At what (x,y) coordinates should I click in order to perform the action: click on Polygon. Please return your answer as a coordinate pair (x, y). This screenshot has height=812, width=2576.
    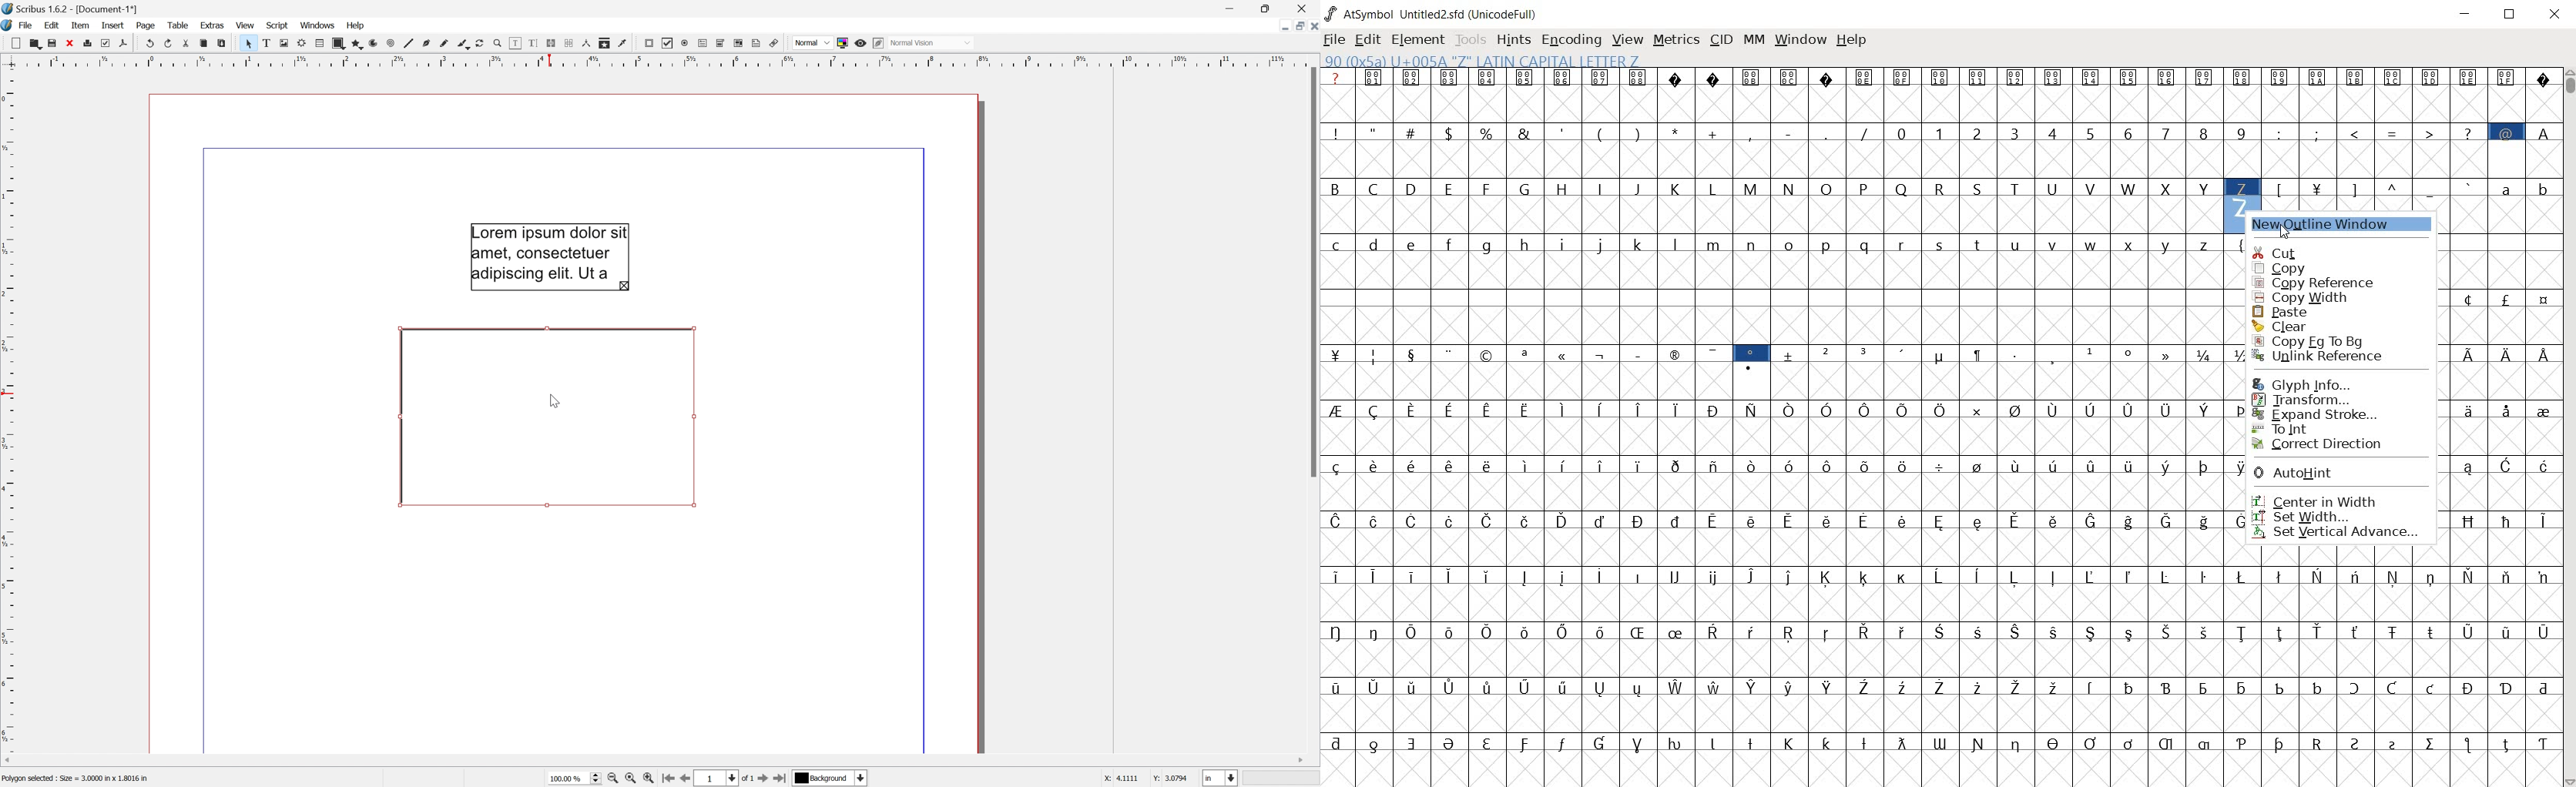
    Looking at the image, I should click on (356, 41).